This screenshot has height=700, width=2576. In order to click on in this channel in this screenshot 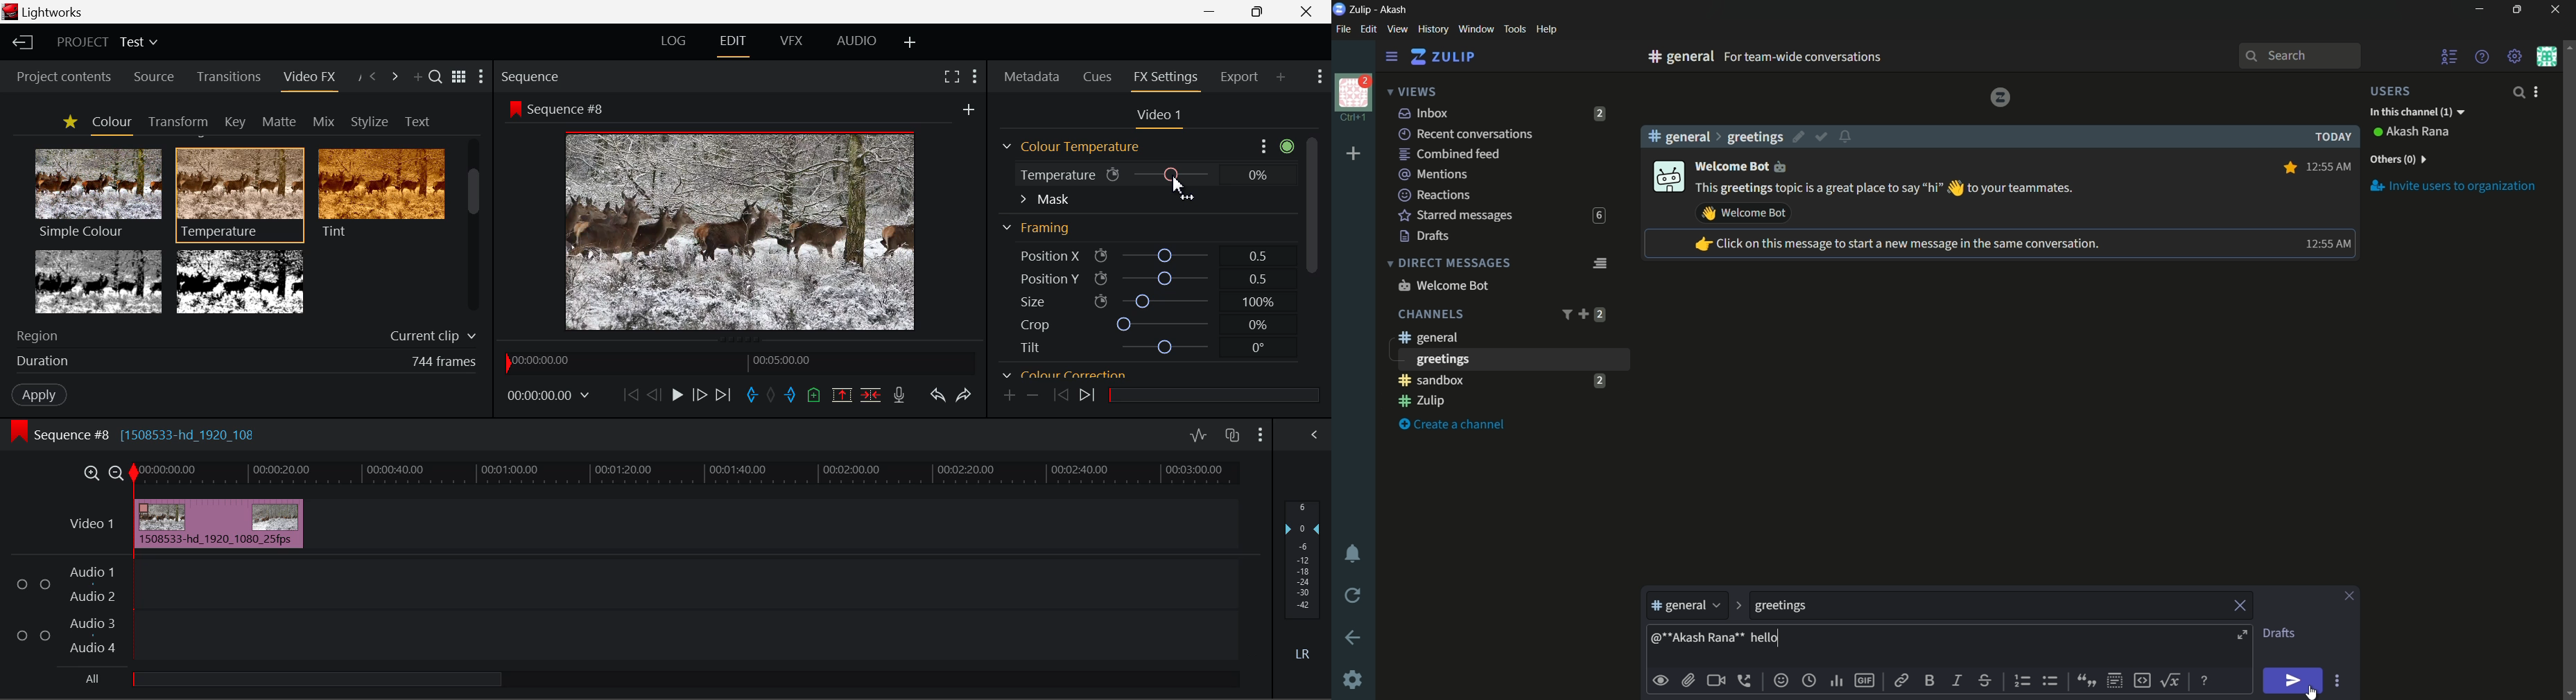, I will do `click(2418, 113)`.